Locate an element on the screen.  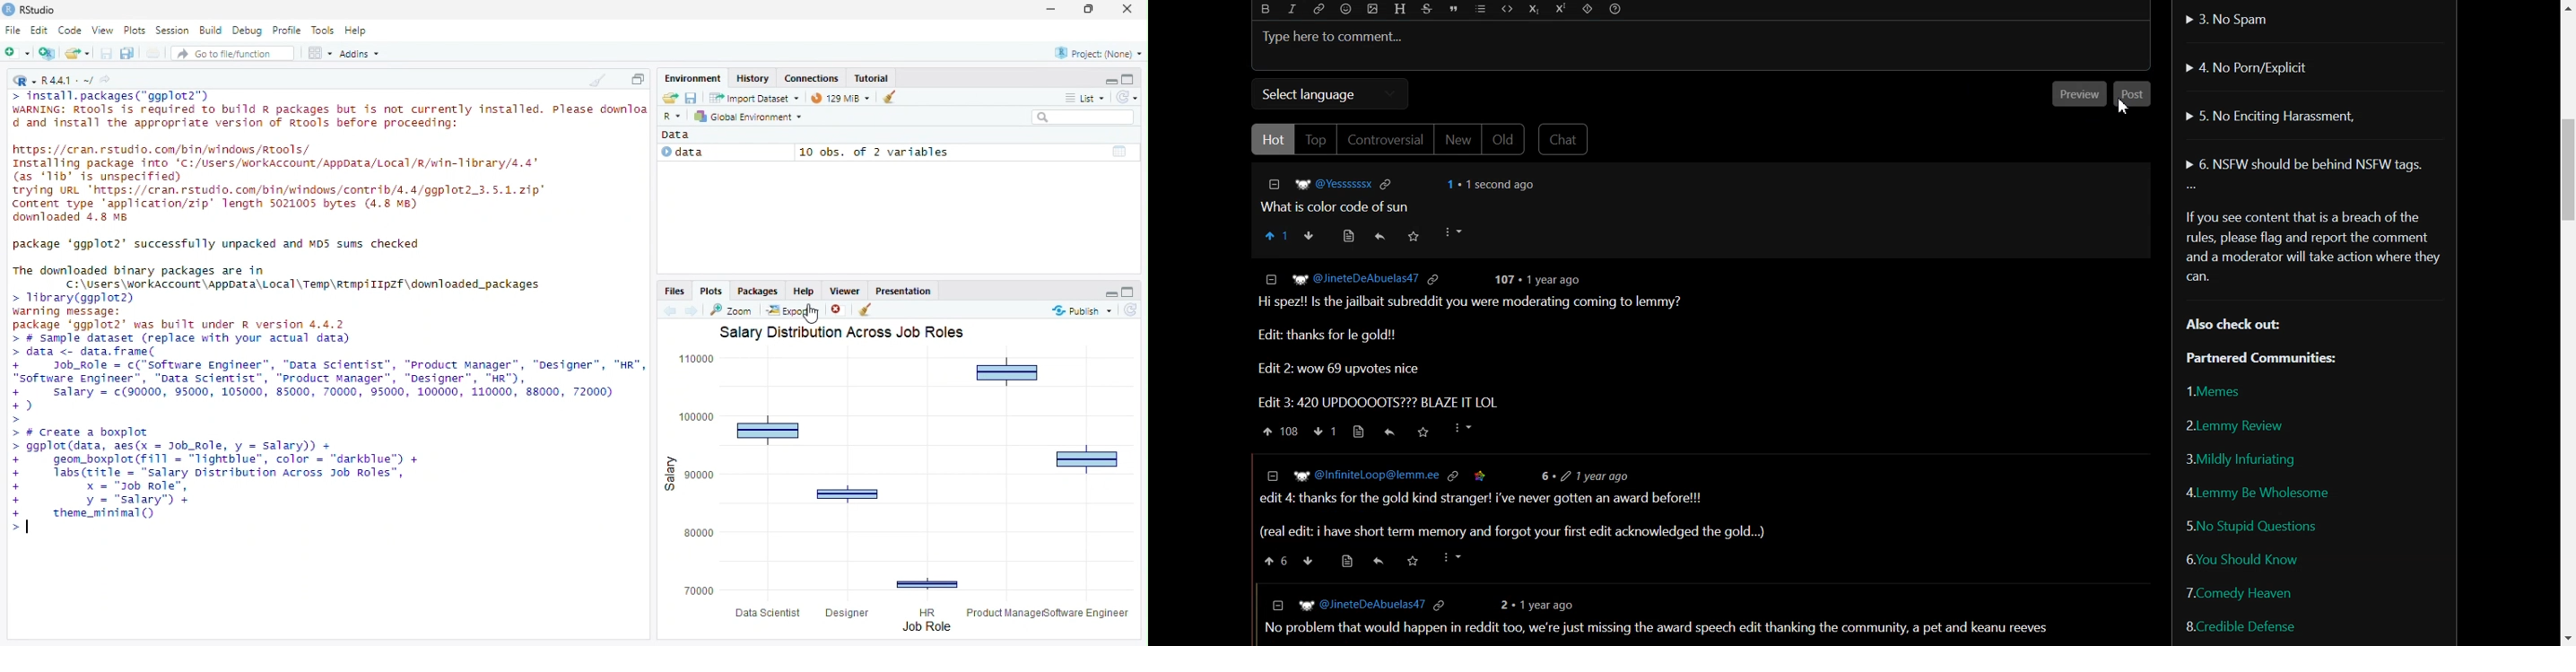
Hot is located at coordinates (1270, 139).